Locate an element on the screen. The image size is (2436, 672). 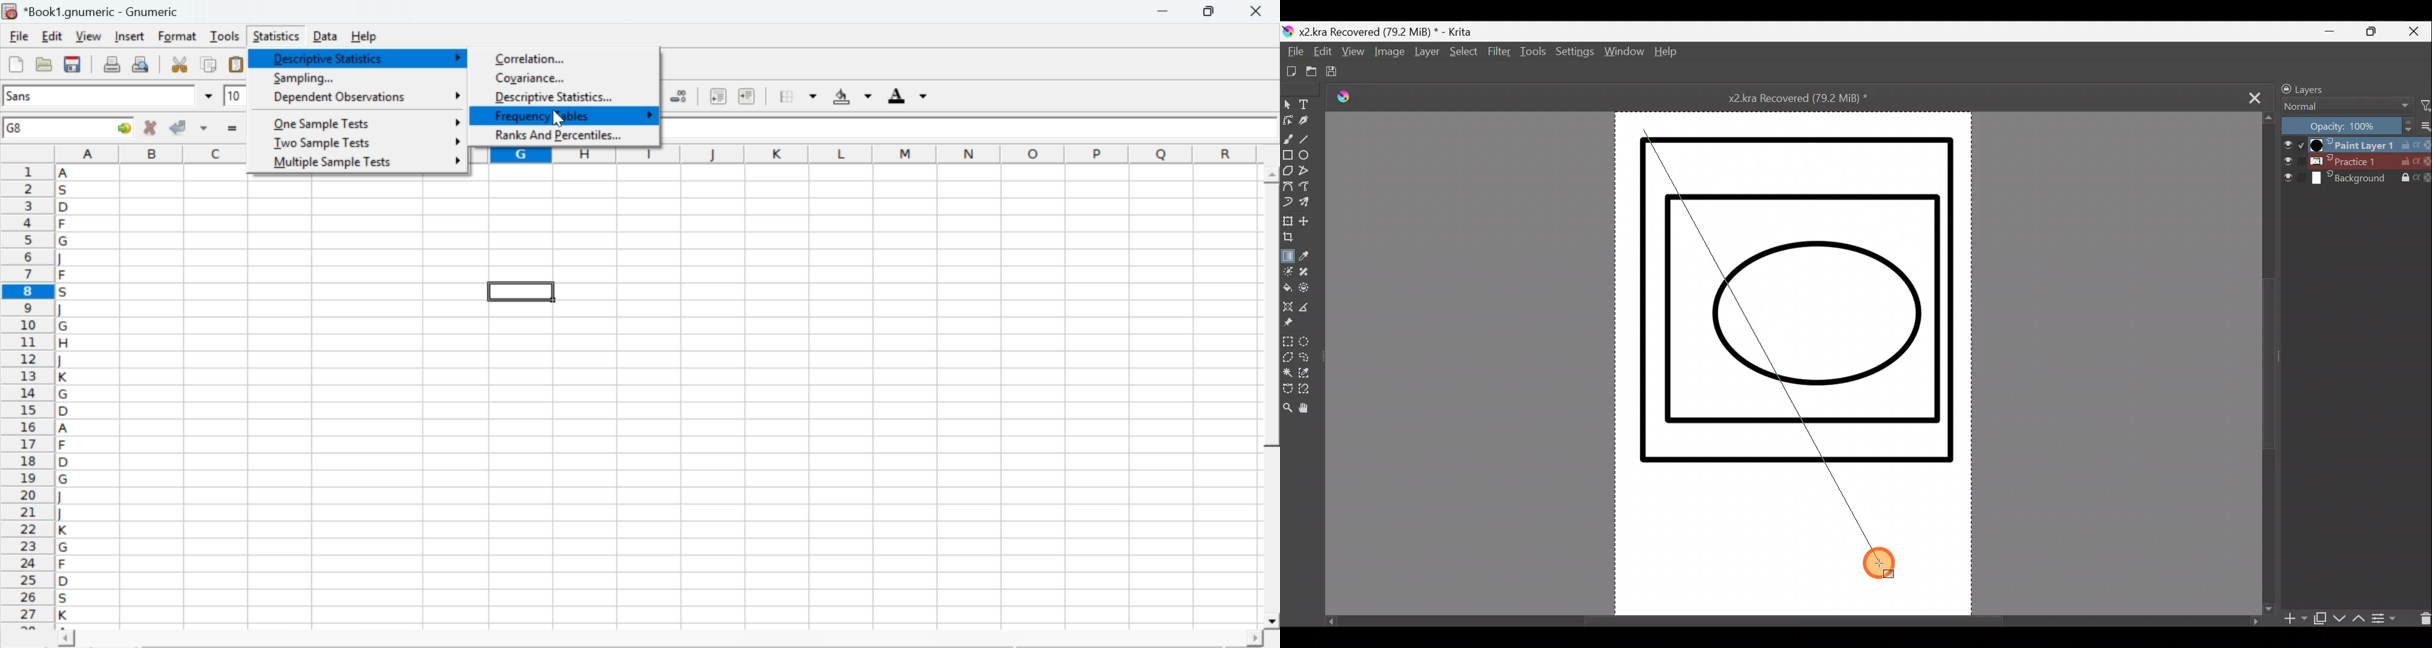
print is located at coordinates (112, 63).